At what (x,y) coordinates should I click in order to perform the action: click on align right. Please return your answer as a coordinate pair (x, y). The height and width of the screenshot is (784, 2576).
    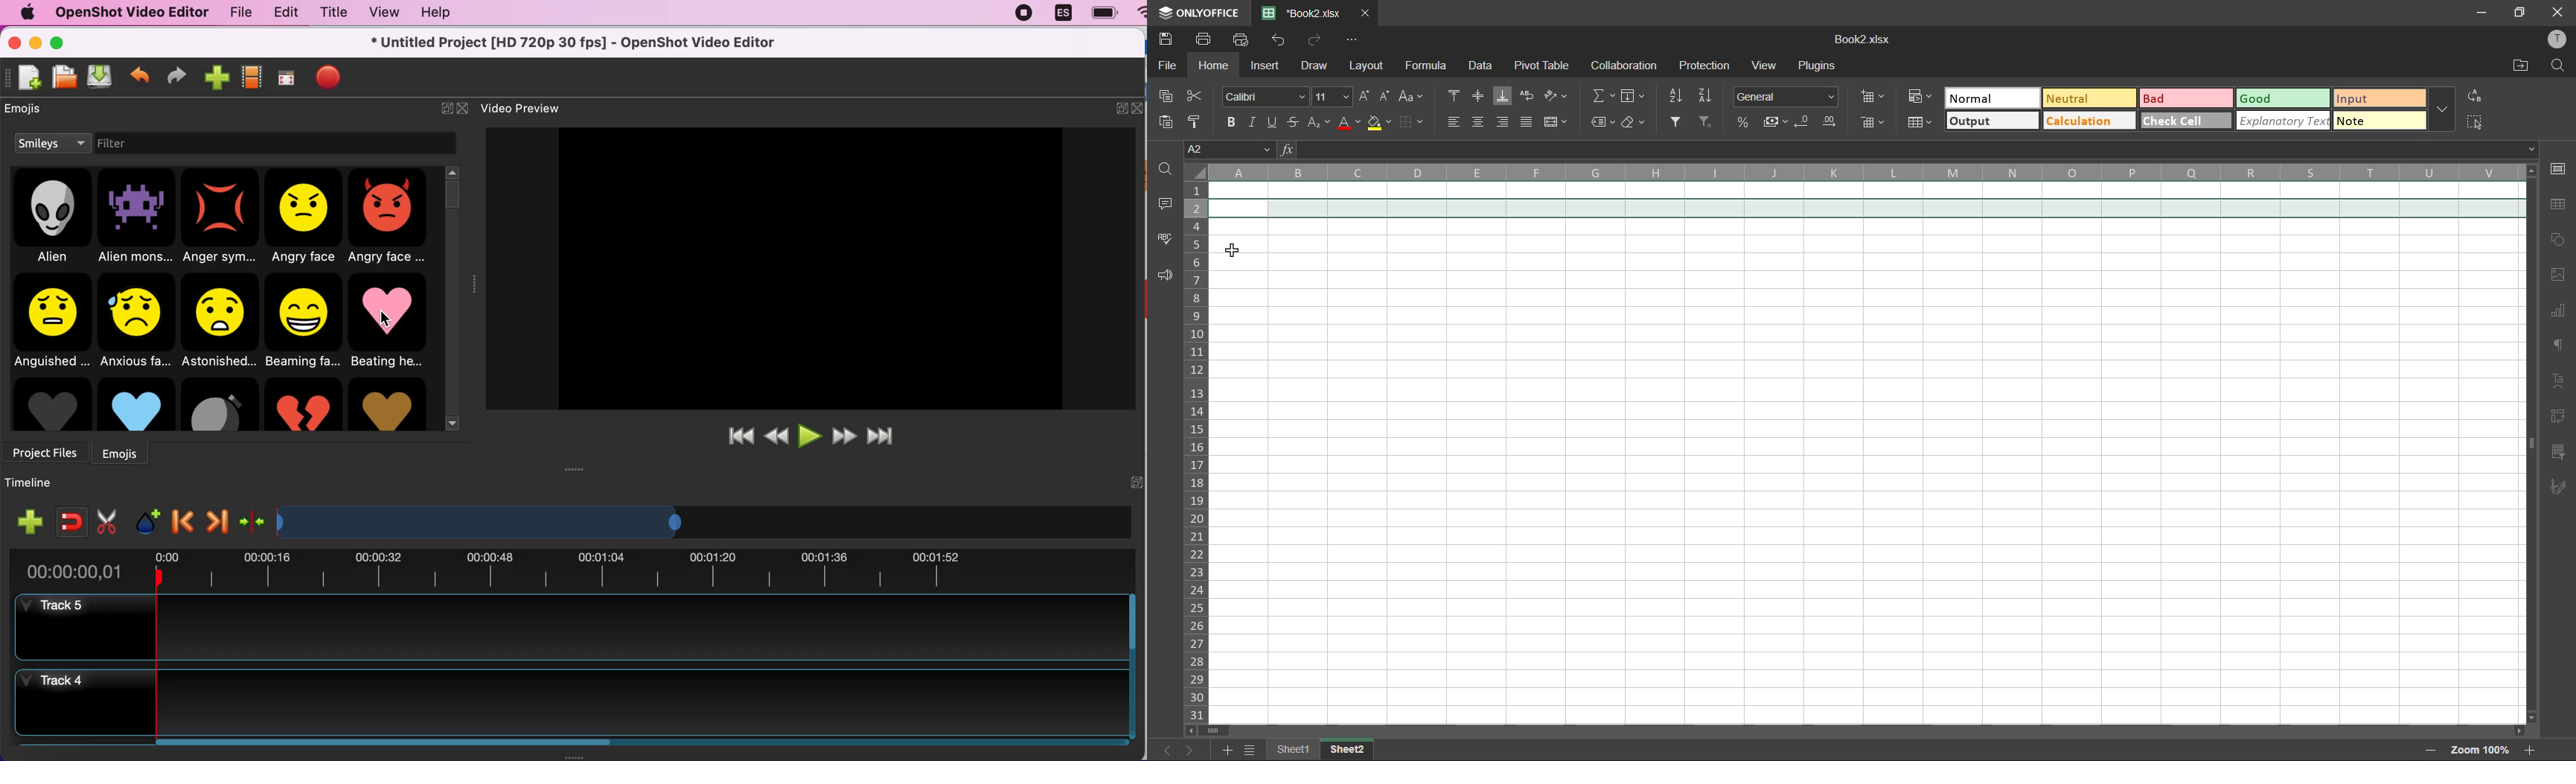
    Looking at the image, I should click on (1503, 123).